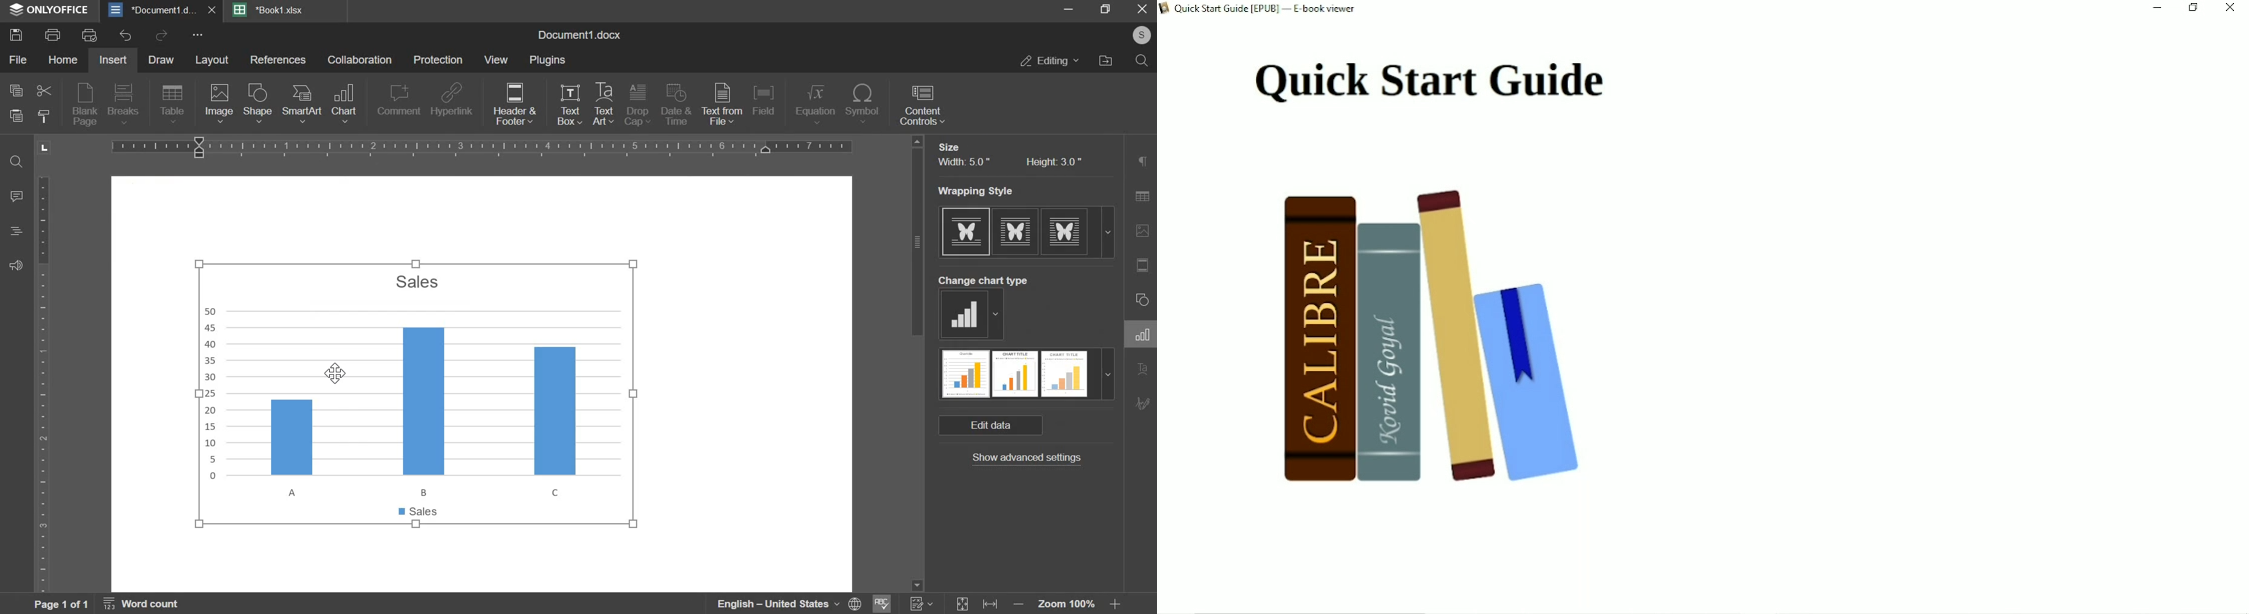 The image size is (2268, 616). I want to click on layout, so click(211, 60).